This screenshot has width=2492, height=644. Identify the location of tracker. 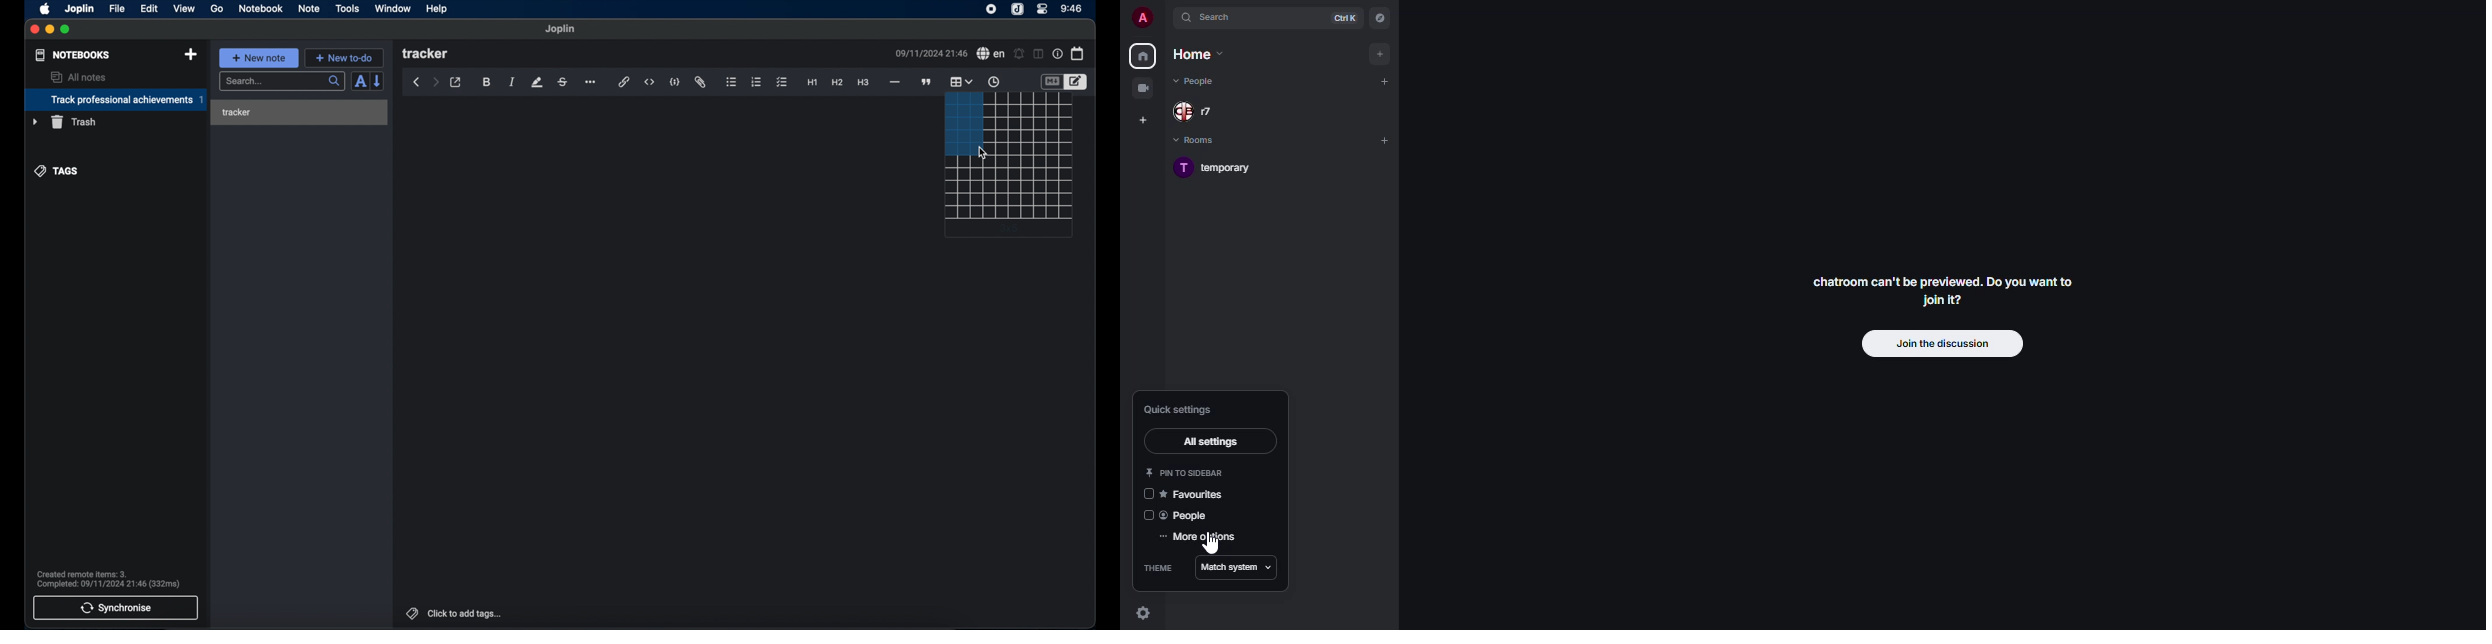
(236, 113).